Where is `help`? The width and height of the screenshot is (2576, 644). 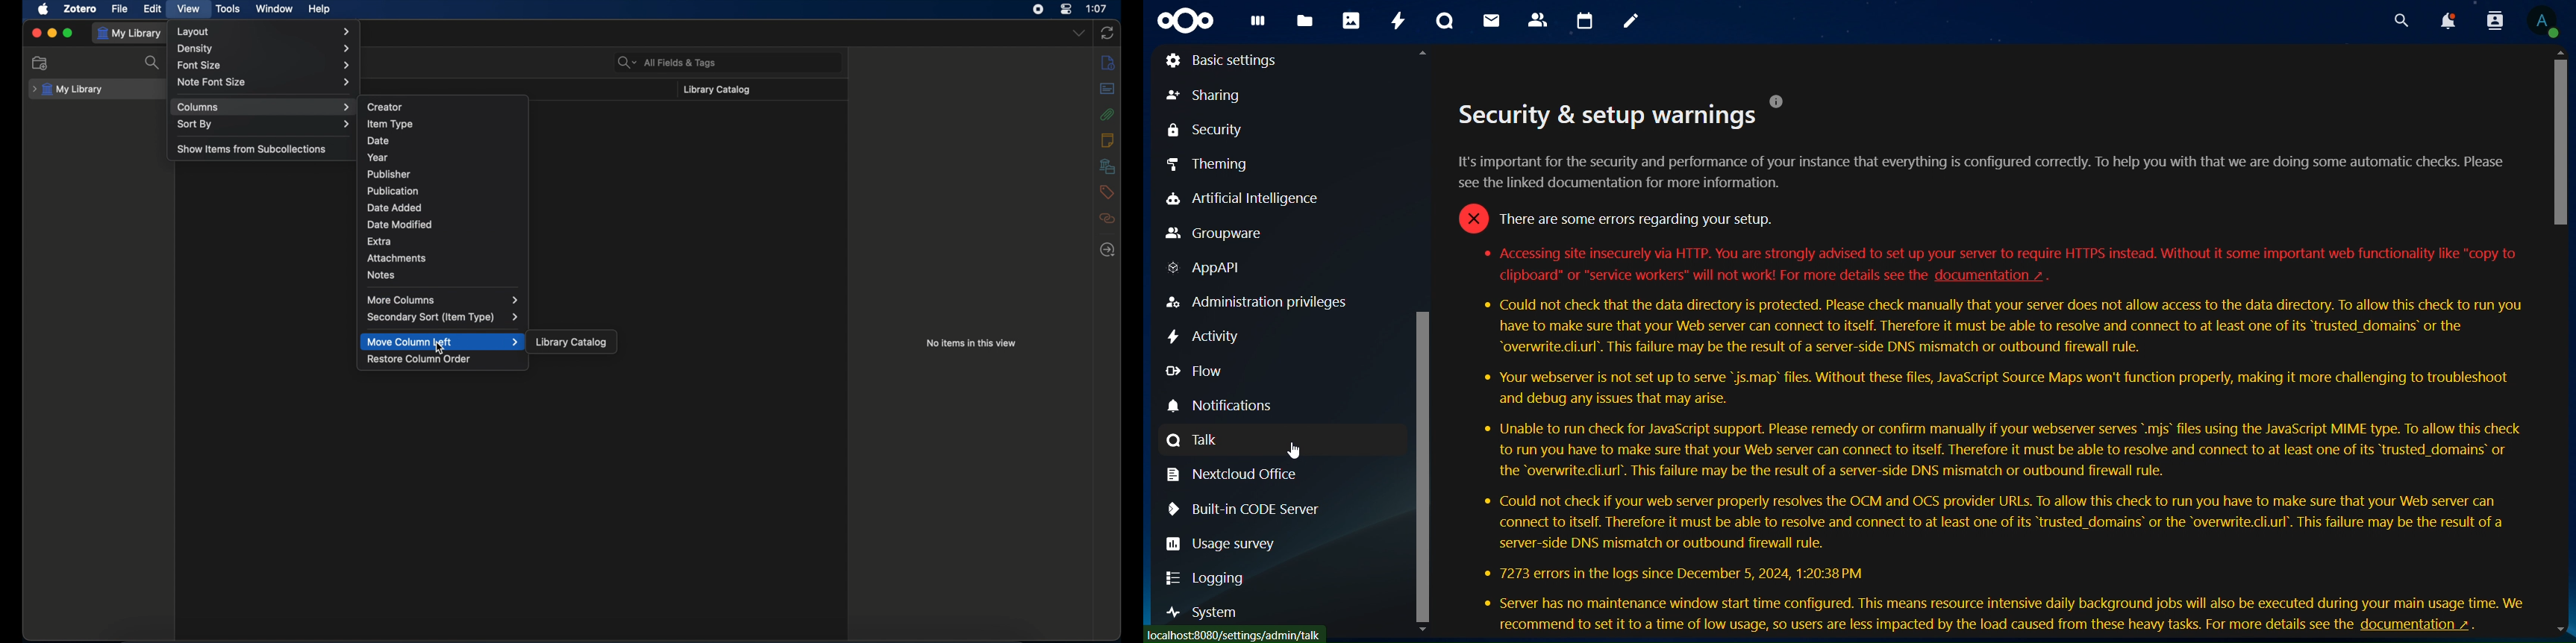
help is located at coordinates (320, 10).